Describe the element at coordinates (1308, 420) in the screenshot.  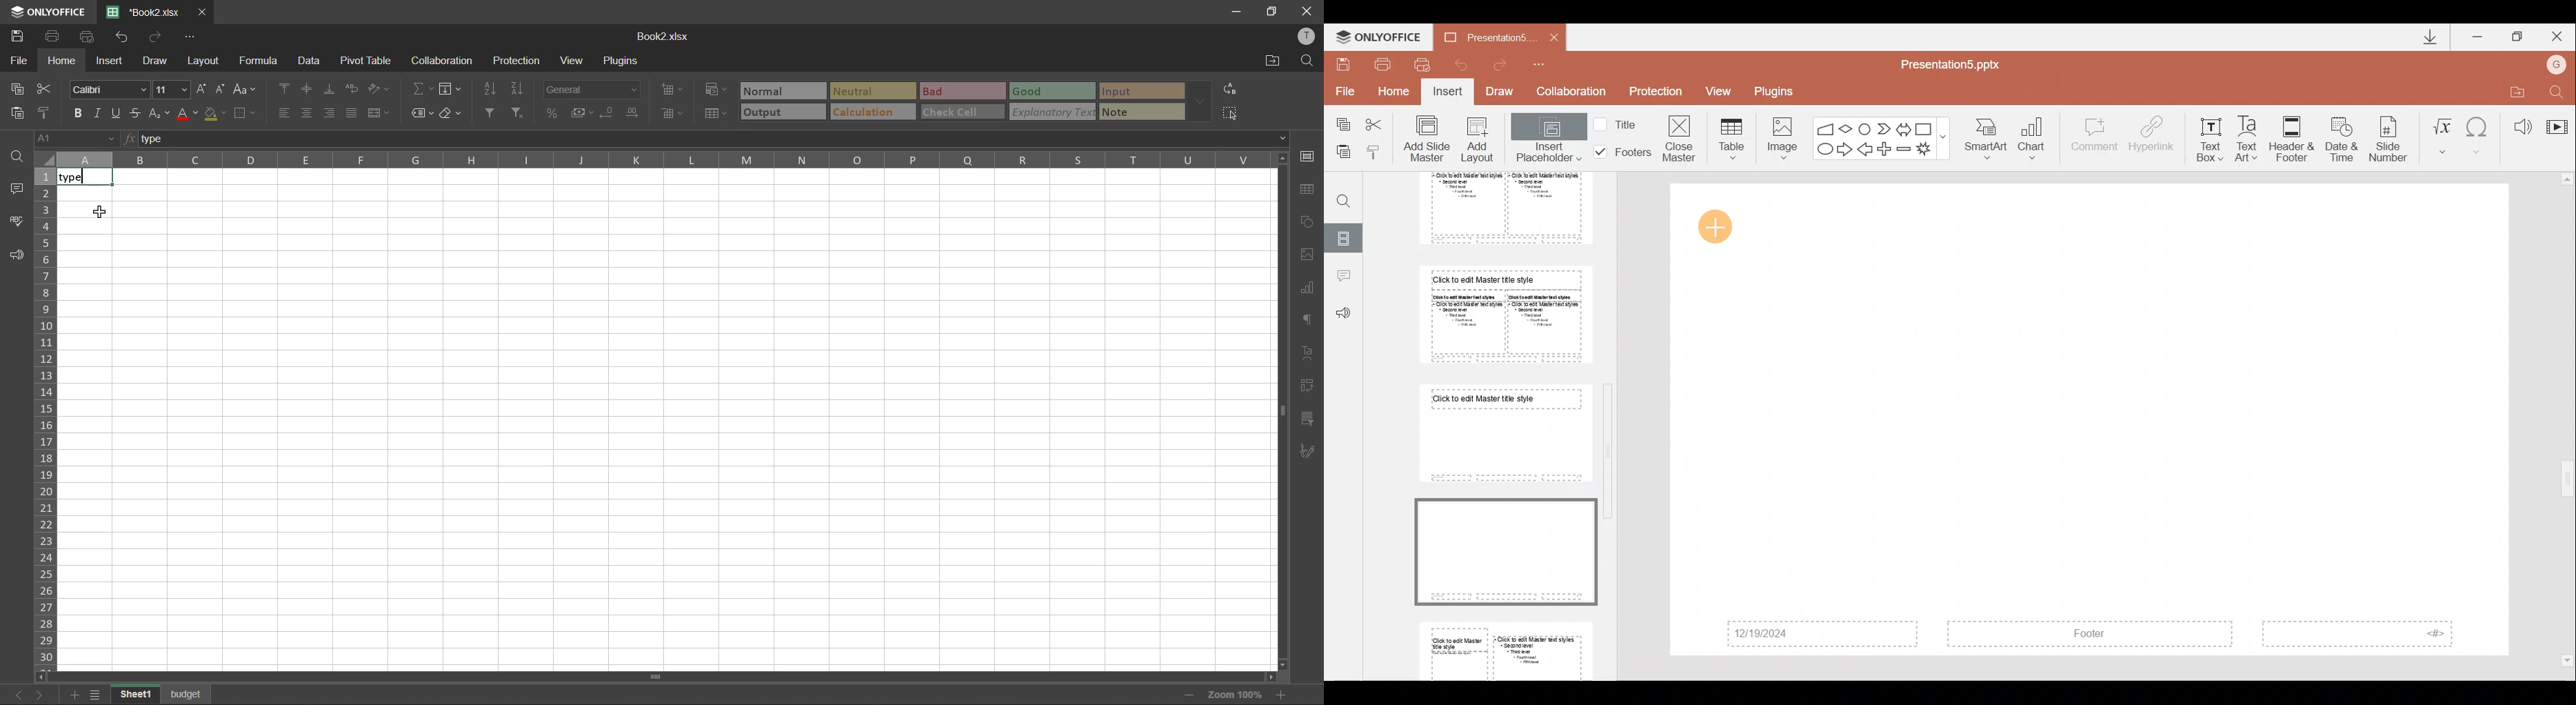
I see `slicer` at that location.